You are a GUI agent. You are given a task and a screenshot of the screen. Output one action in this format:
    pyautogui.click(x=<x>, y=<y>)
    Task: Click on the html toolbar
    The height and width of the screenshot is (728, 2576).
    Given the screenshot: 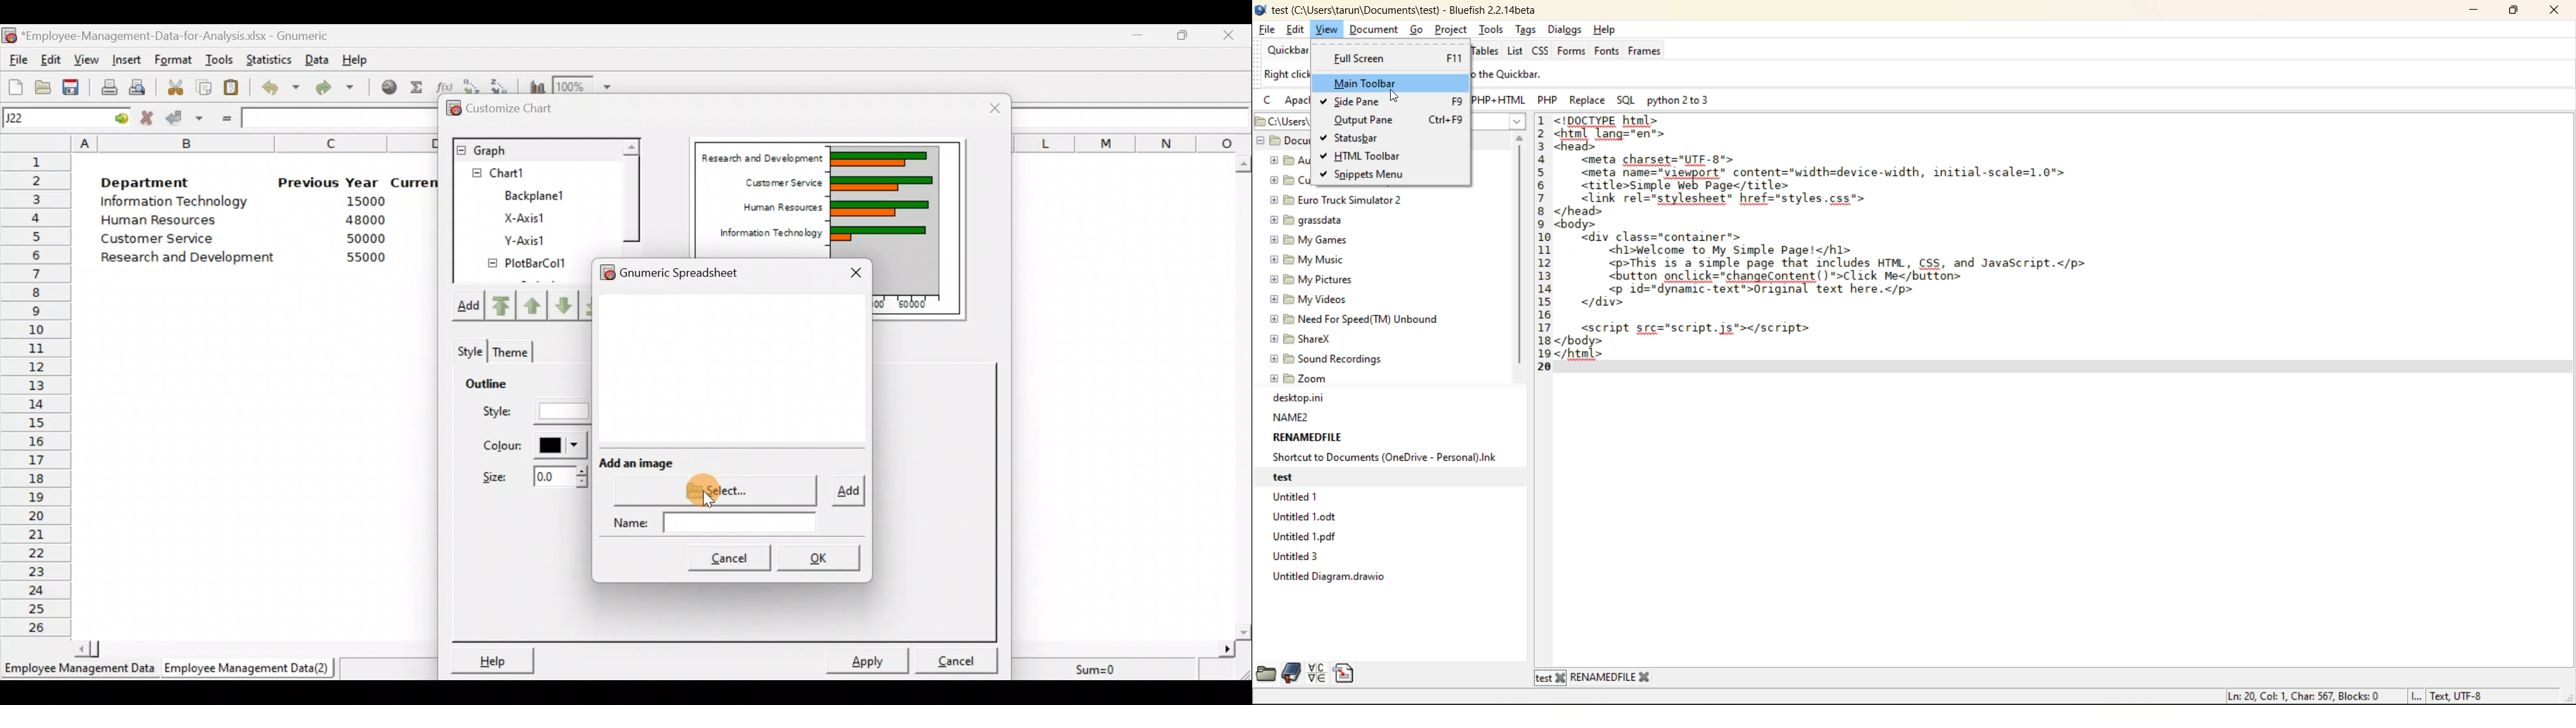 What is the action you would take?
    pyautogui.click(x=1368, y=157)
    